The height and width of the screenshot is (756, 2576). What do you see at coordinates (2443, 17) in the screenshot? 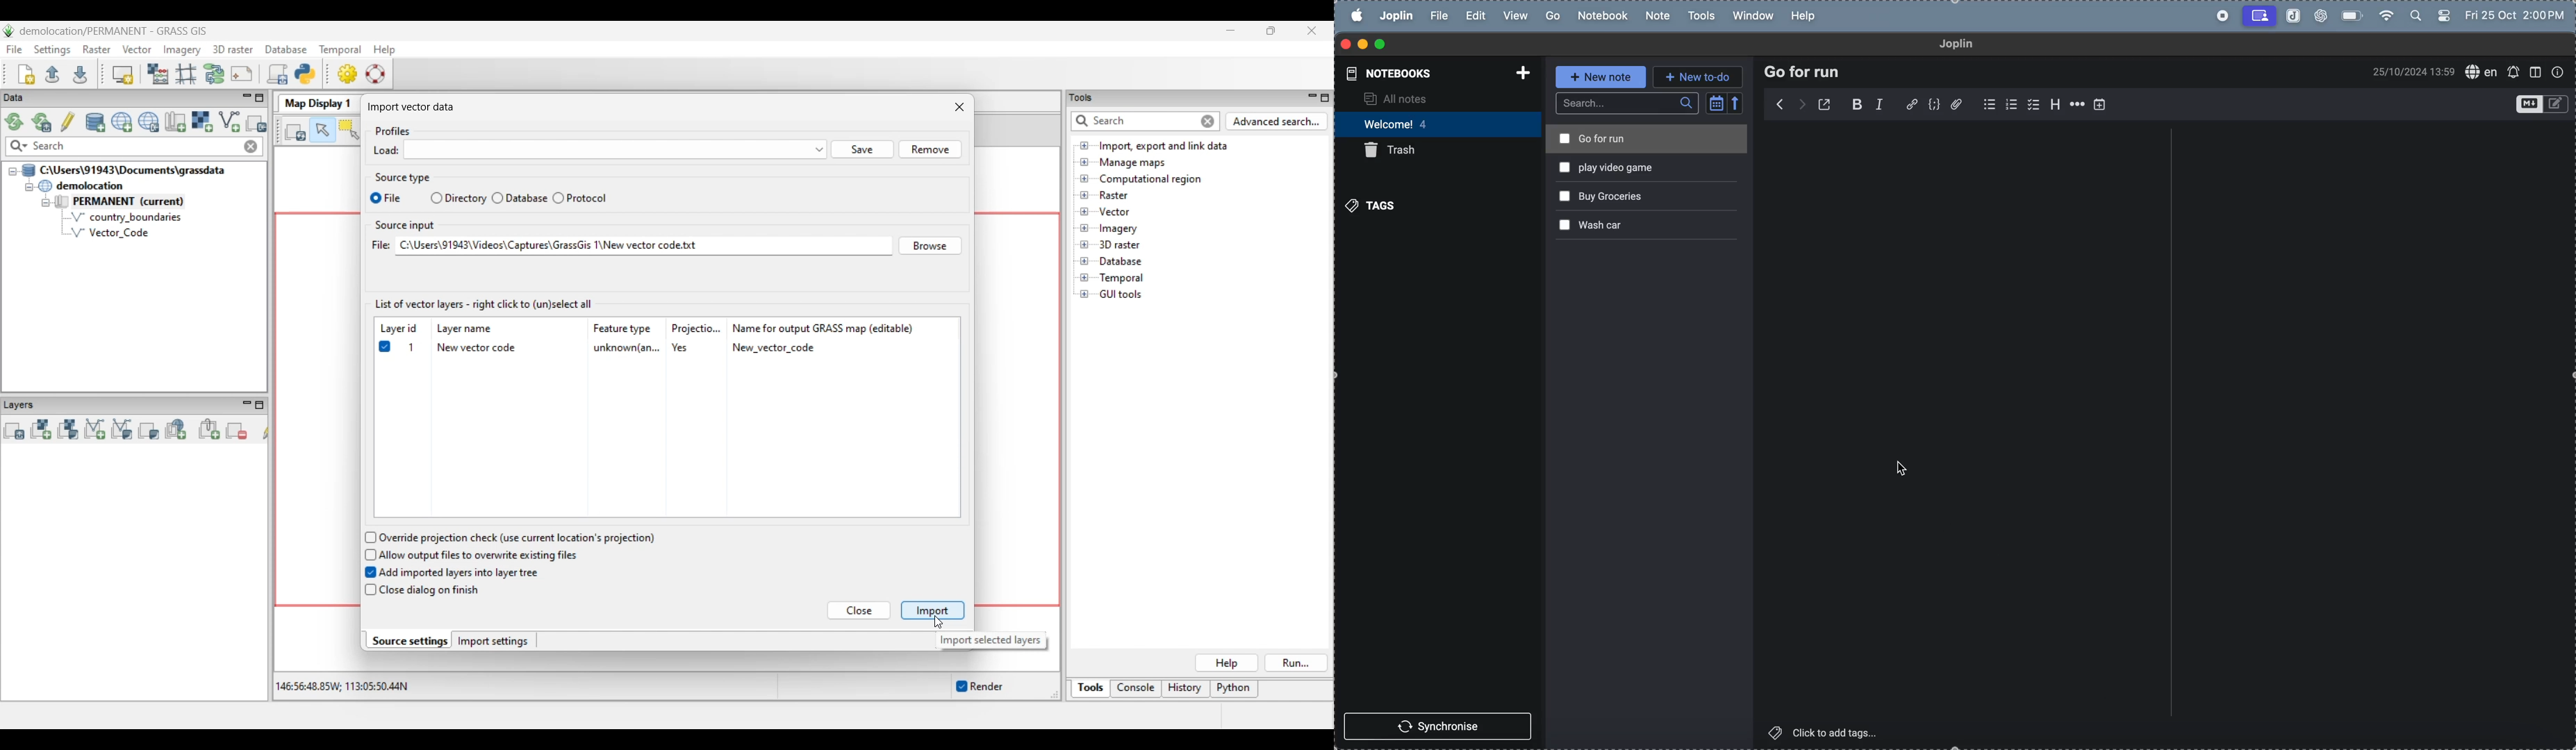
I see `Dark theme Toggle ` at bounding box center [2443, 17].